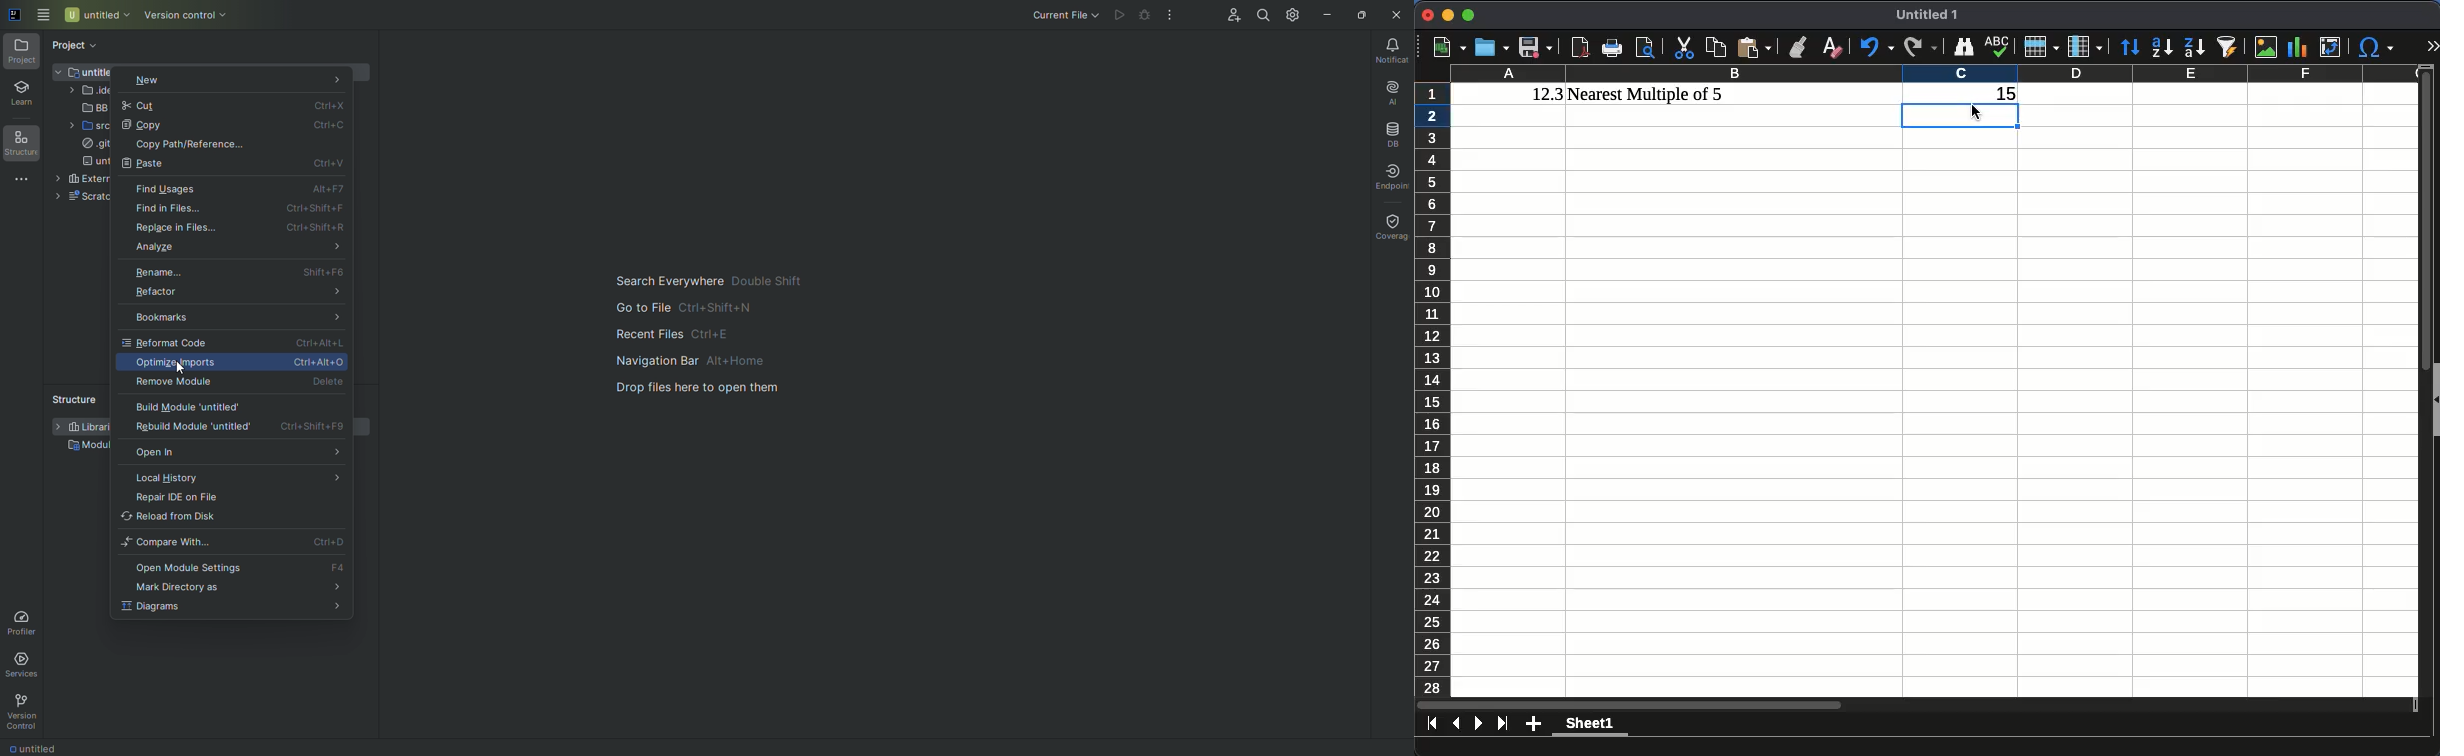 This screenshot has height=756, width=2464. I want to click on autofilter, so click(2226, 46).